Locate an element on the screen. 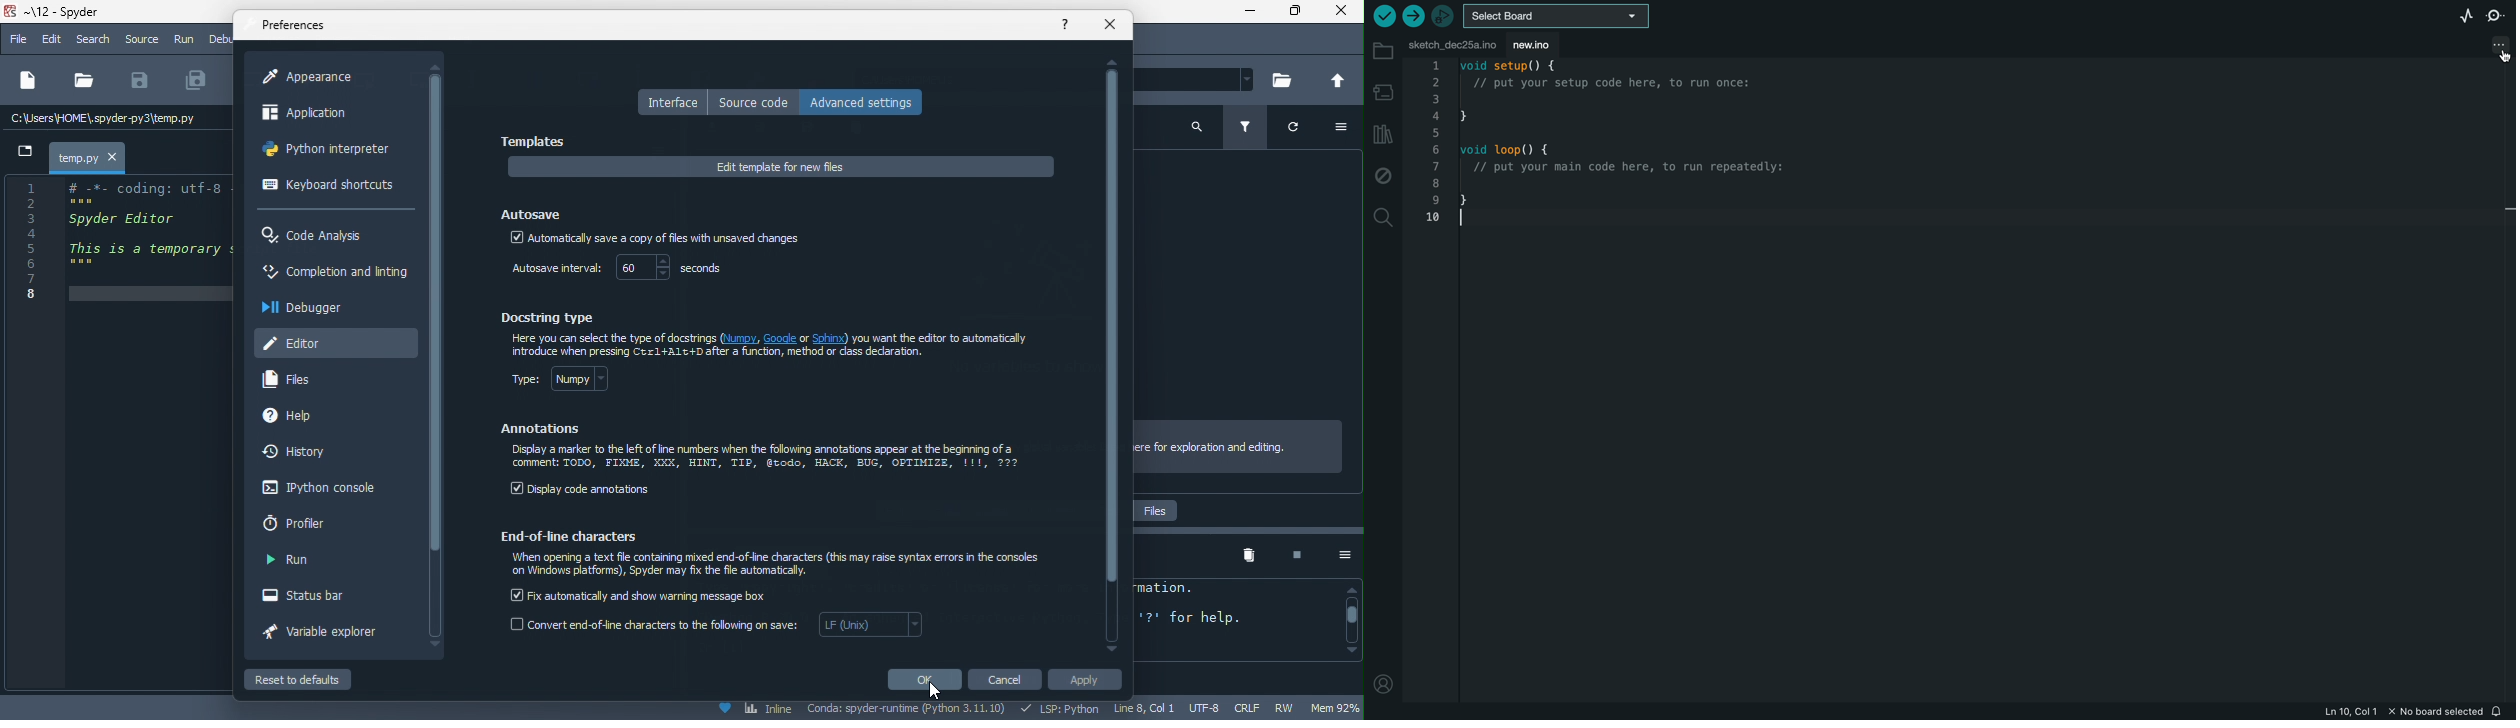 Image resolution: width=2520 pixels, height=728 pixels. save is located at coordinates (140, 81).